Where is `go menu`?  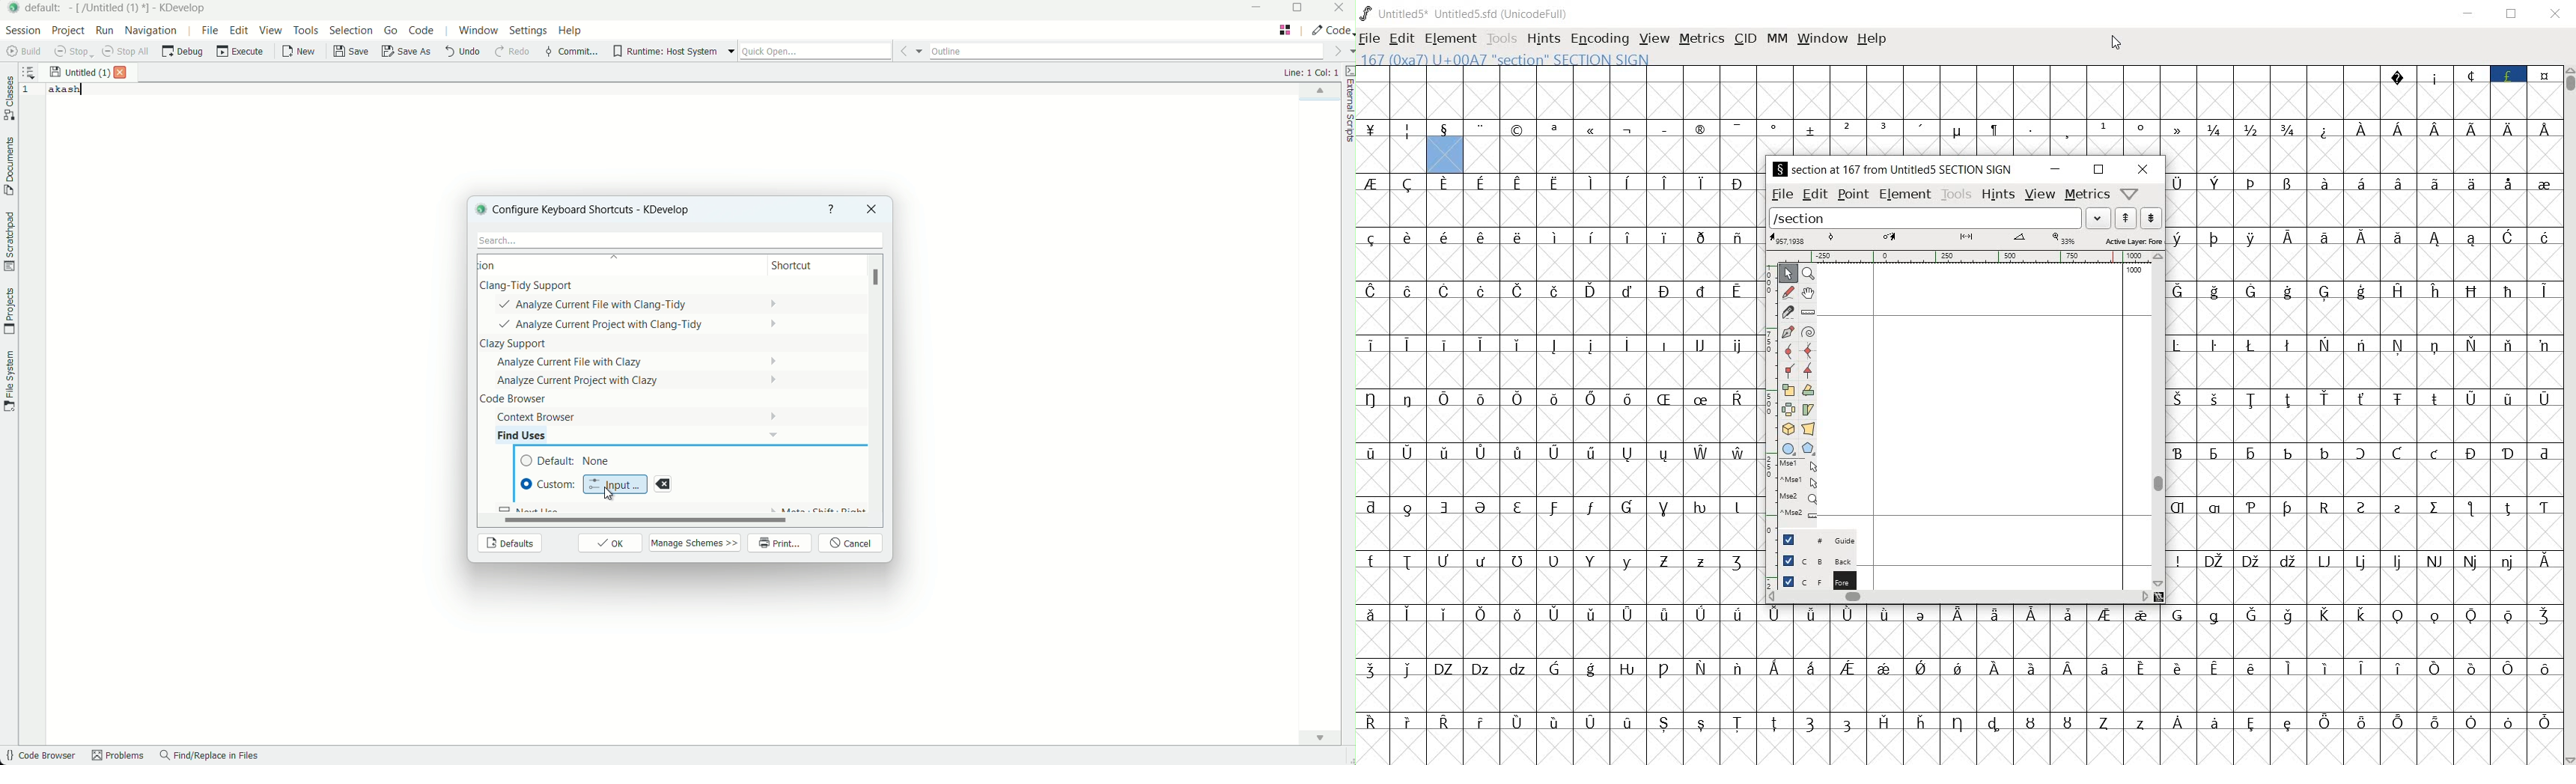 go menu is located at coordinates (392, 30).